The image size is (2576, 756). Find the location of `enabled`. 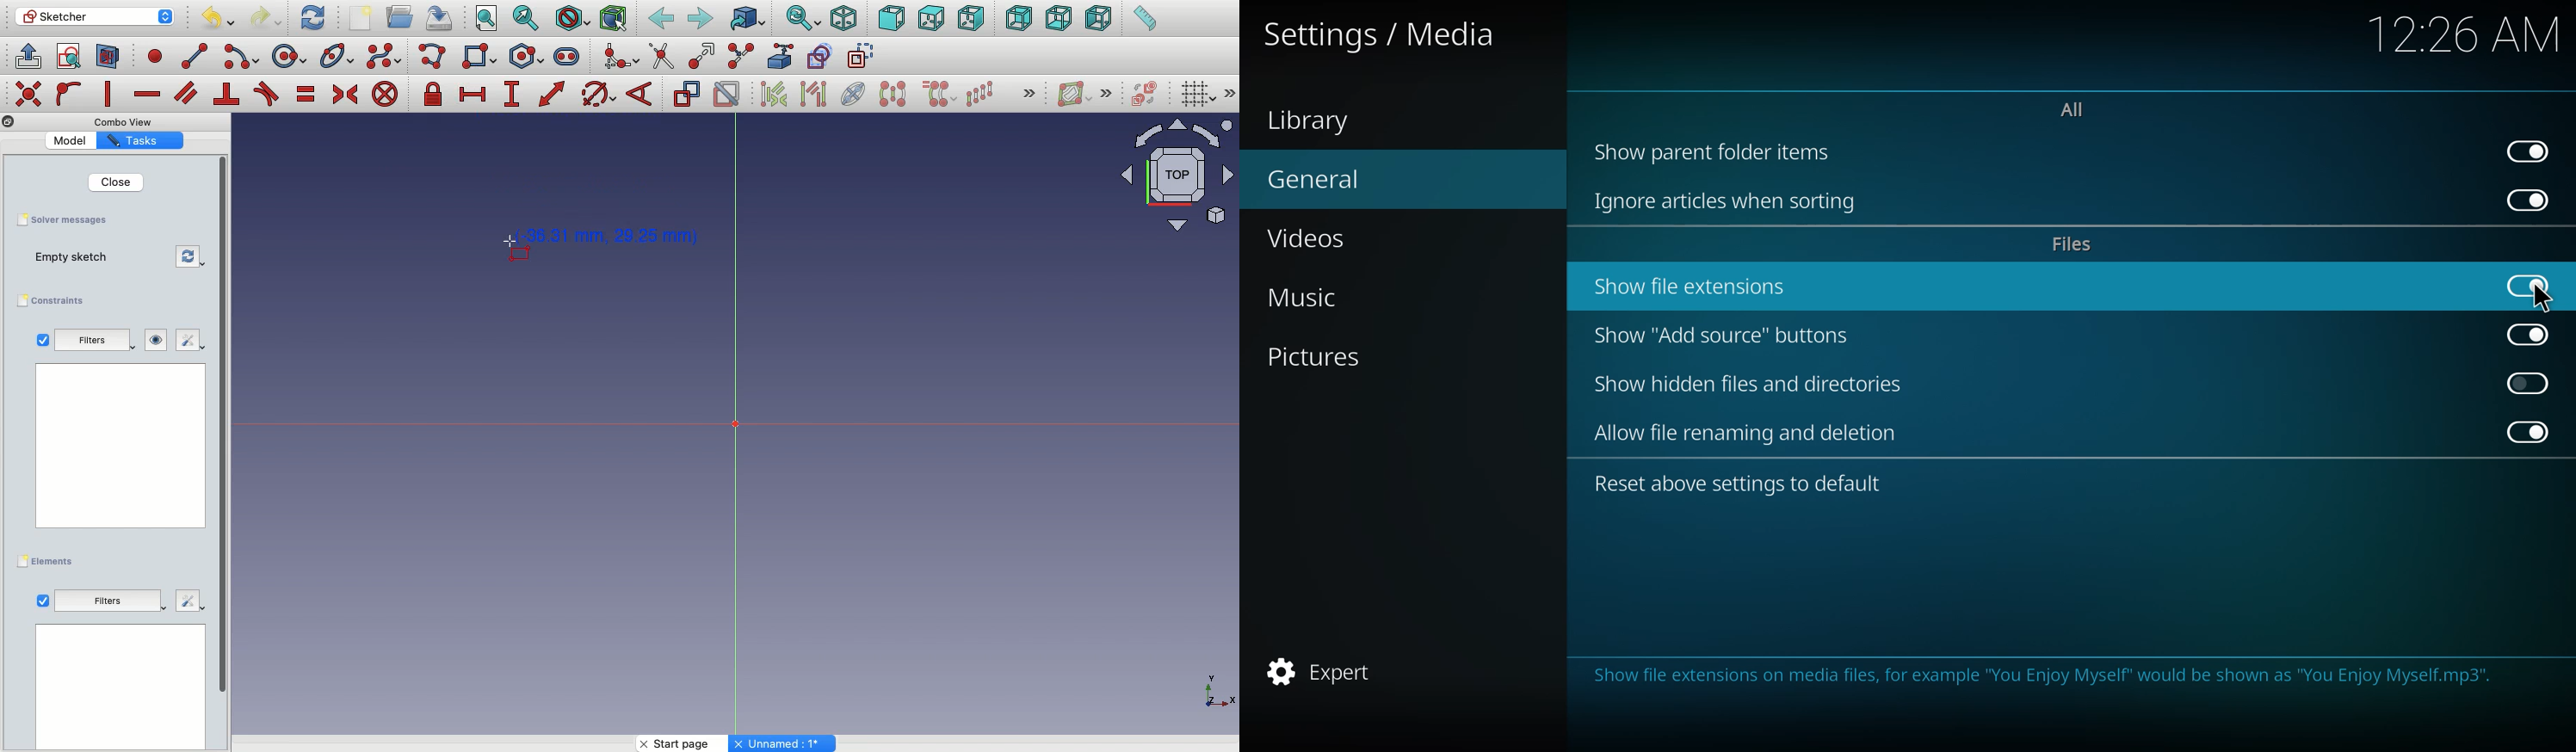

enabled is located at coordinates (2532, 285).